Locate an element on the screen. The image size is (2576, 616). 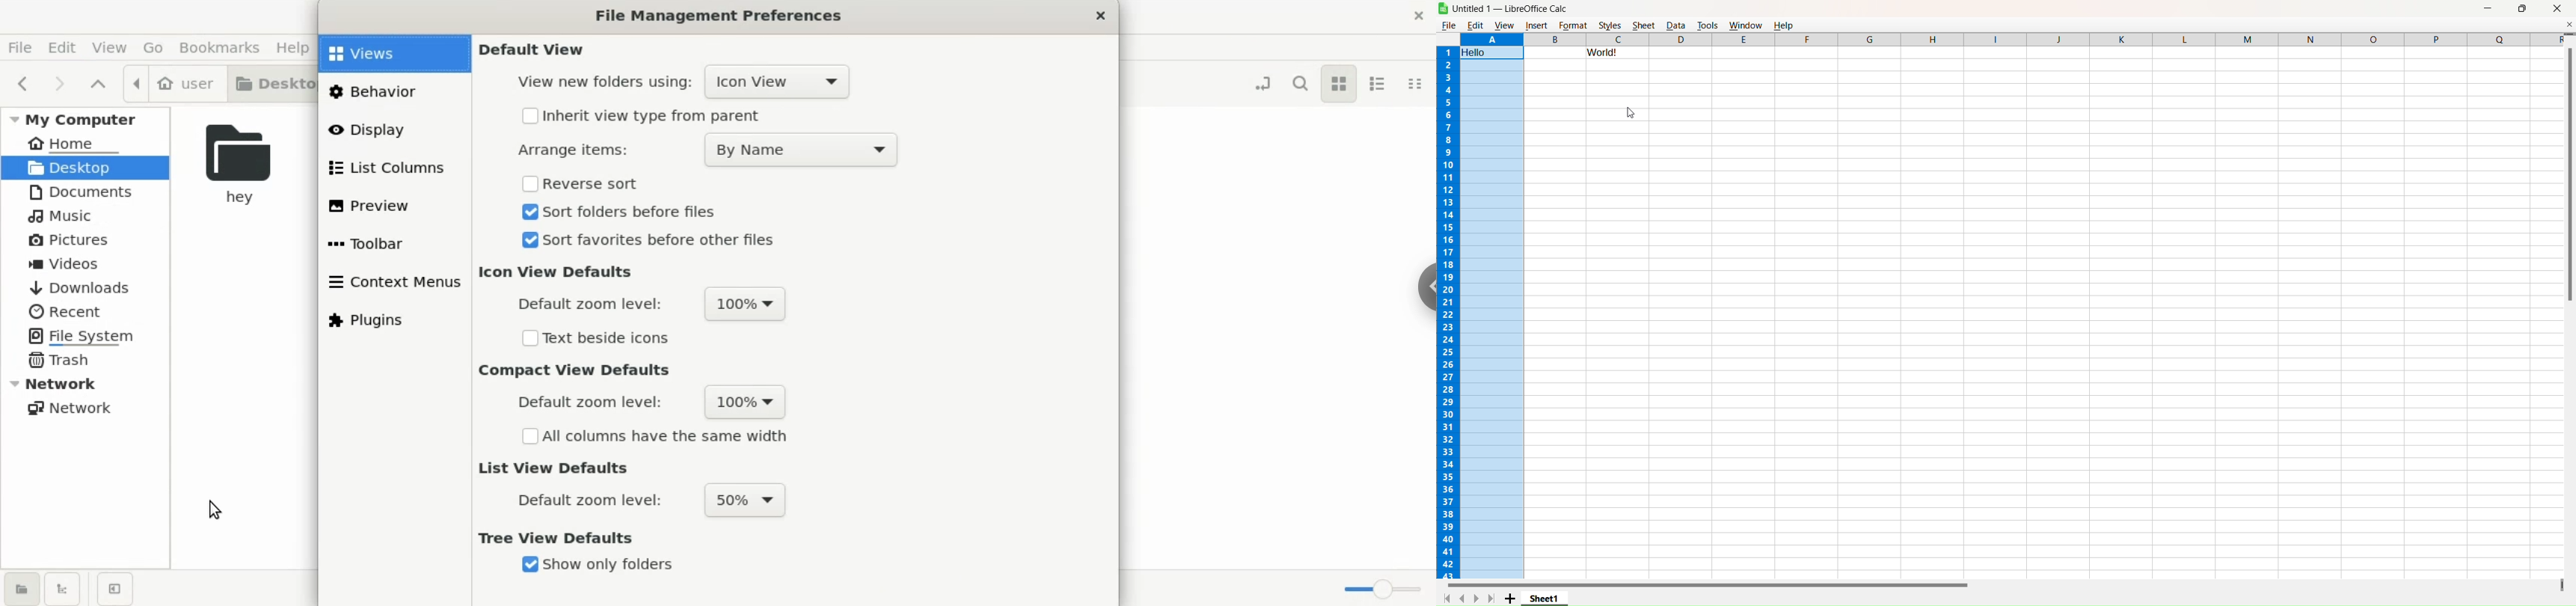
downloads is located at coordinates (81, 289).